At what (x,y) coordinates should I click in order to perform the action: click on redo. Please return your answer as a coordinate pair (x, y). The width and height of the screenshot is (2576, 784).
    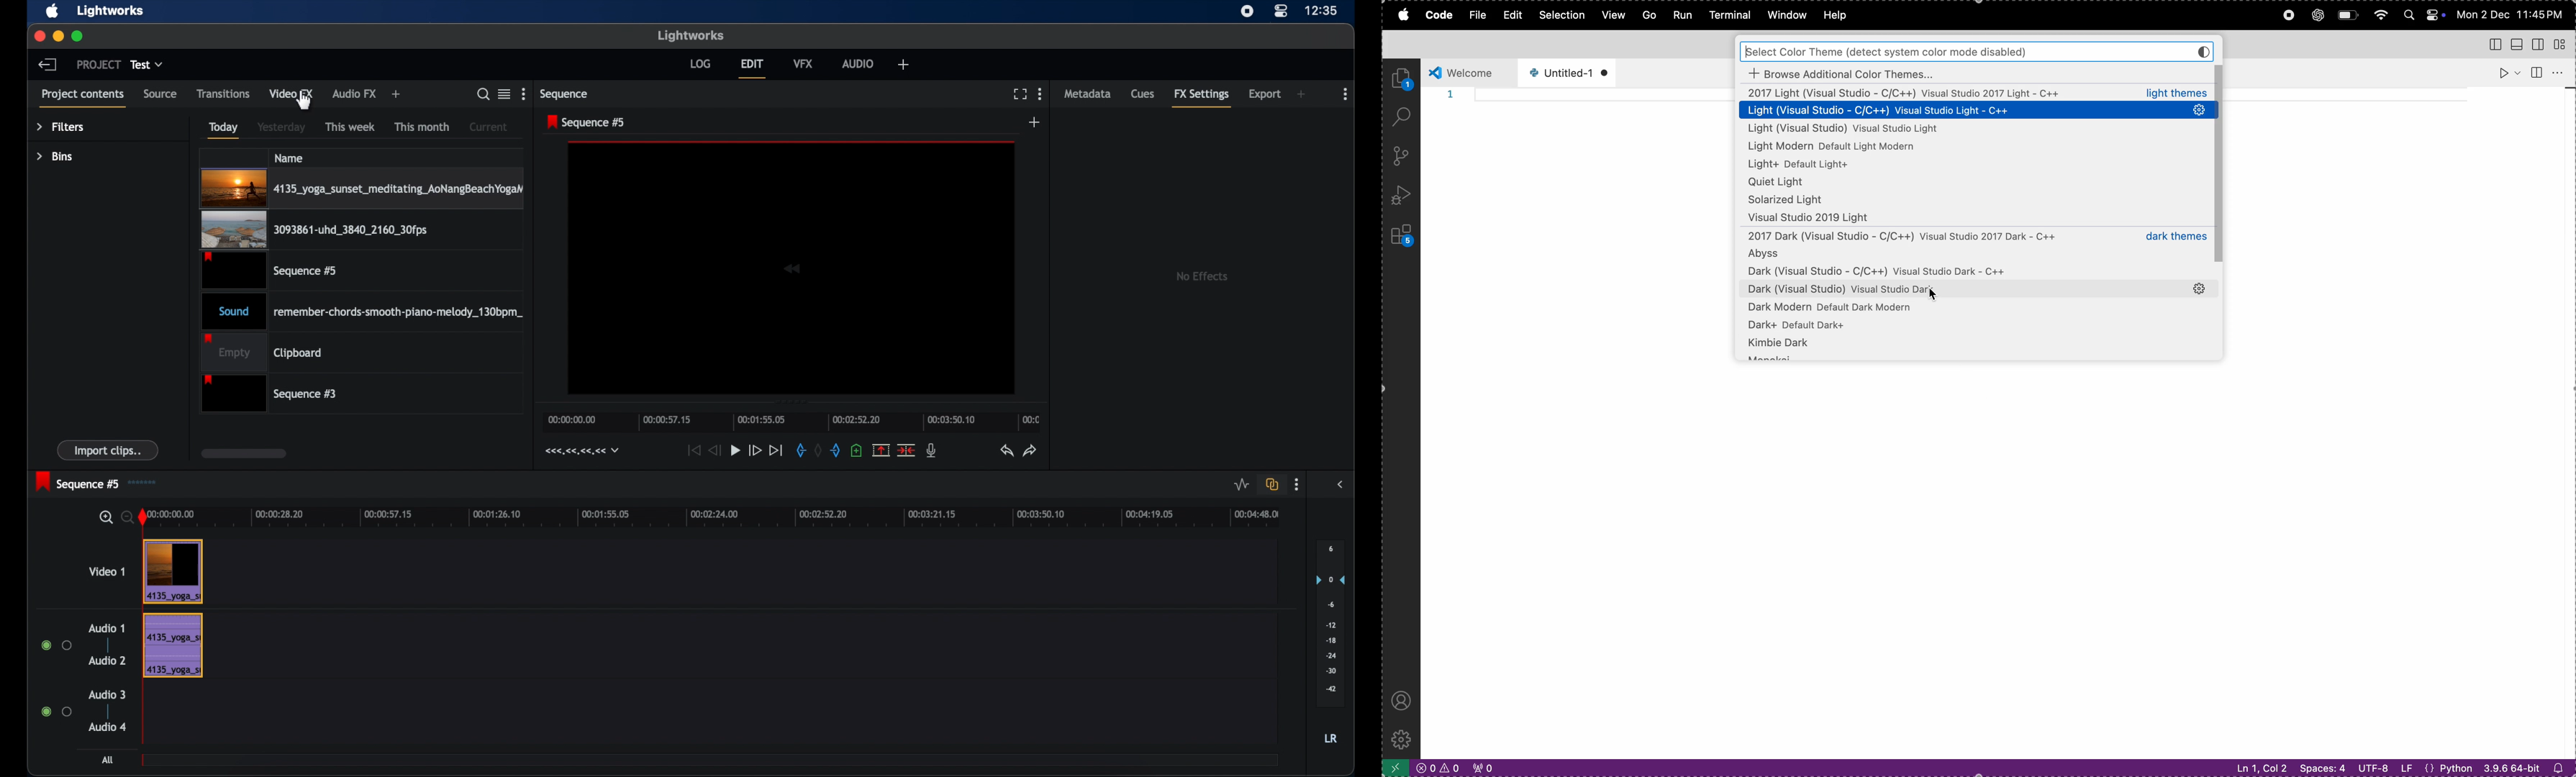
    Looking at the image, I should click on (1031, 451).